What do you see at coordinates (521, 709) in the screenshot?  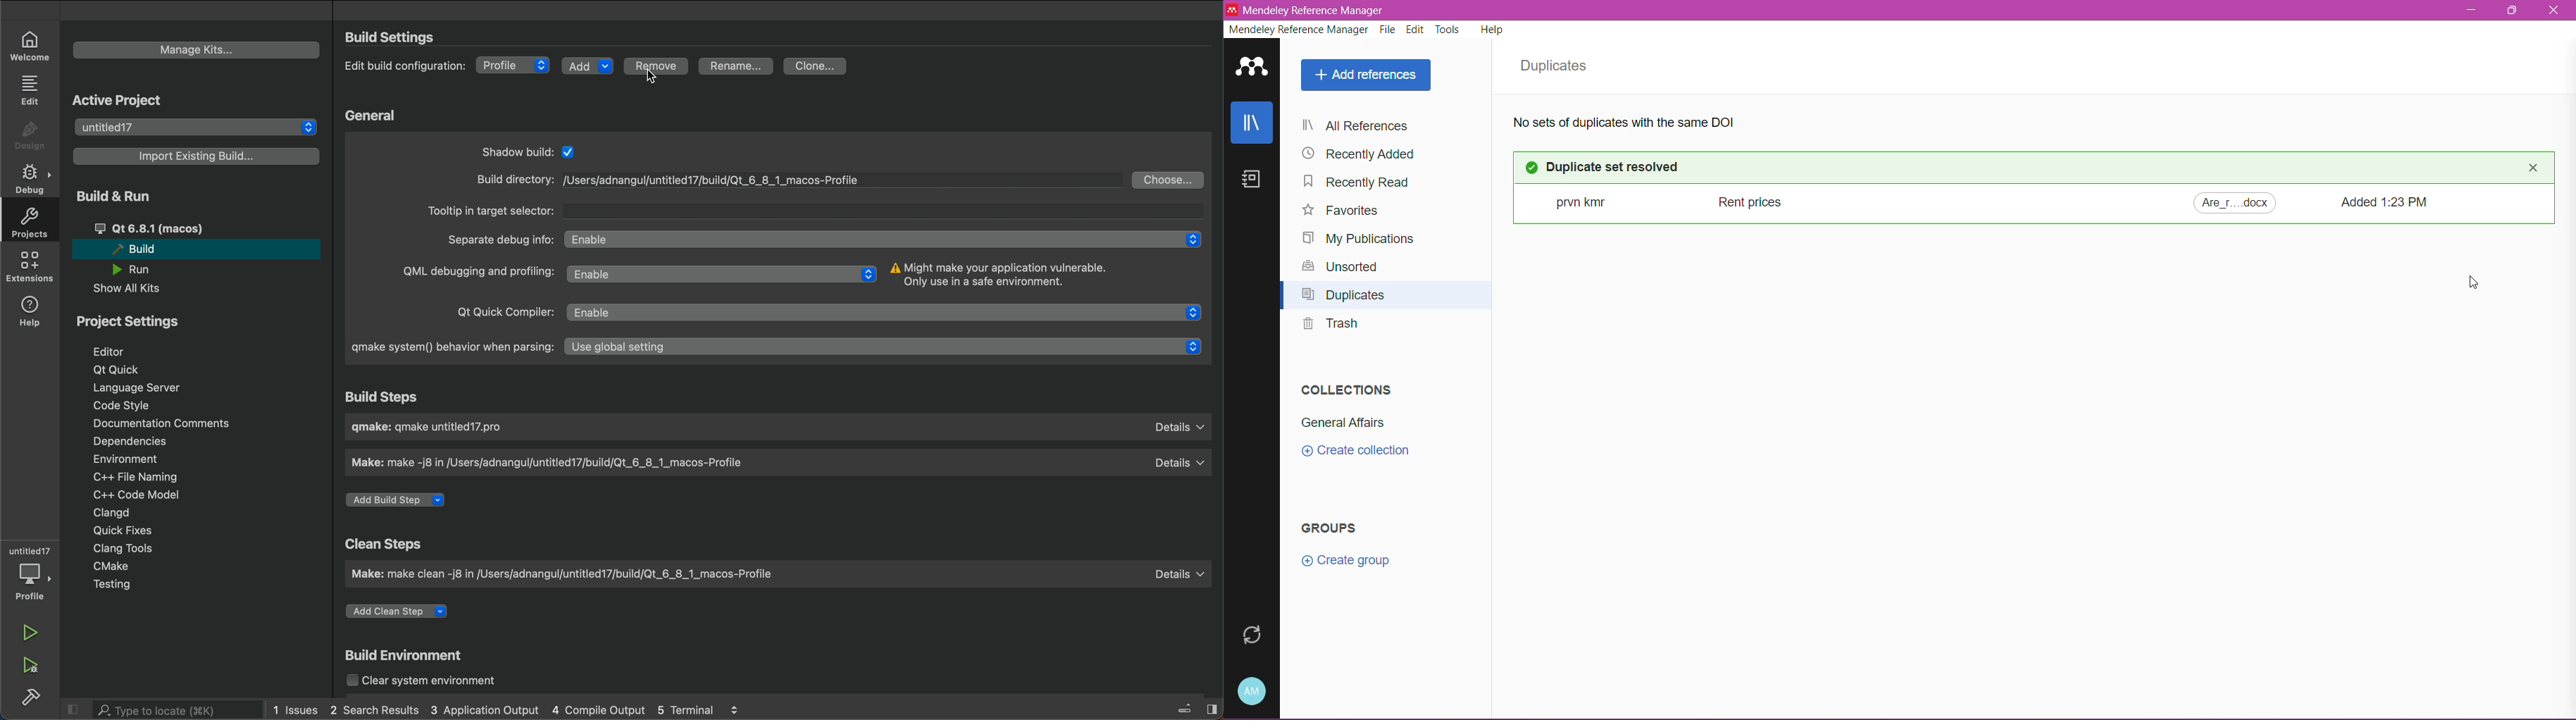 I see `logs` at bounding box center [521, 709].